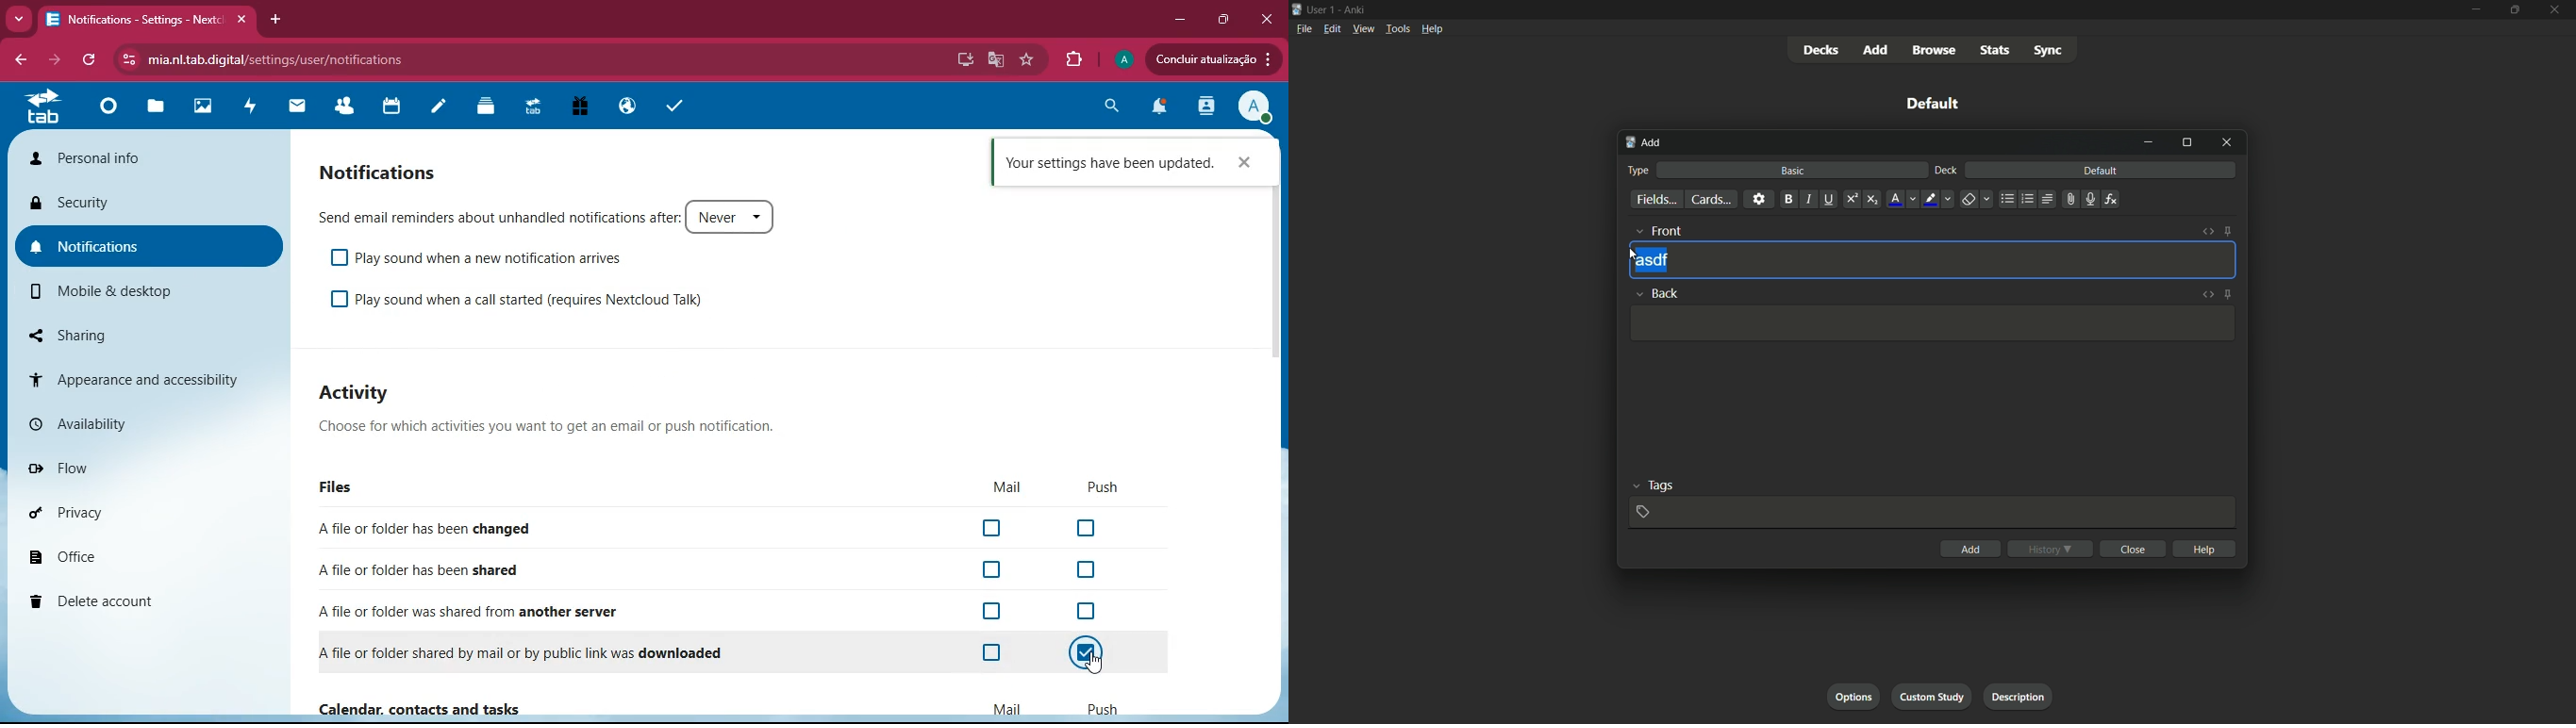  What do you see at coordinates (2134, 548) in the screenshot?
I see `close` at bounding box center [2134, 548].